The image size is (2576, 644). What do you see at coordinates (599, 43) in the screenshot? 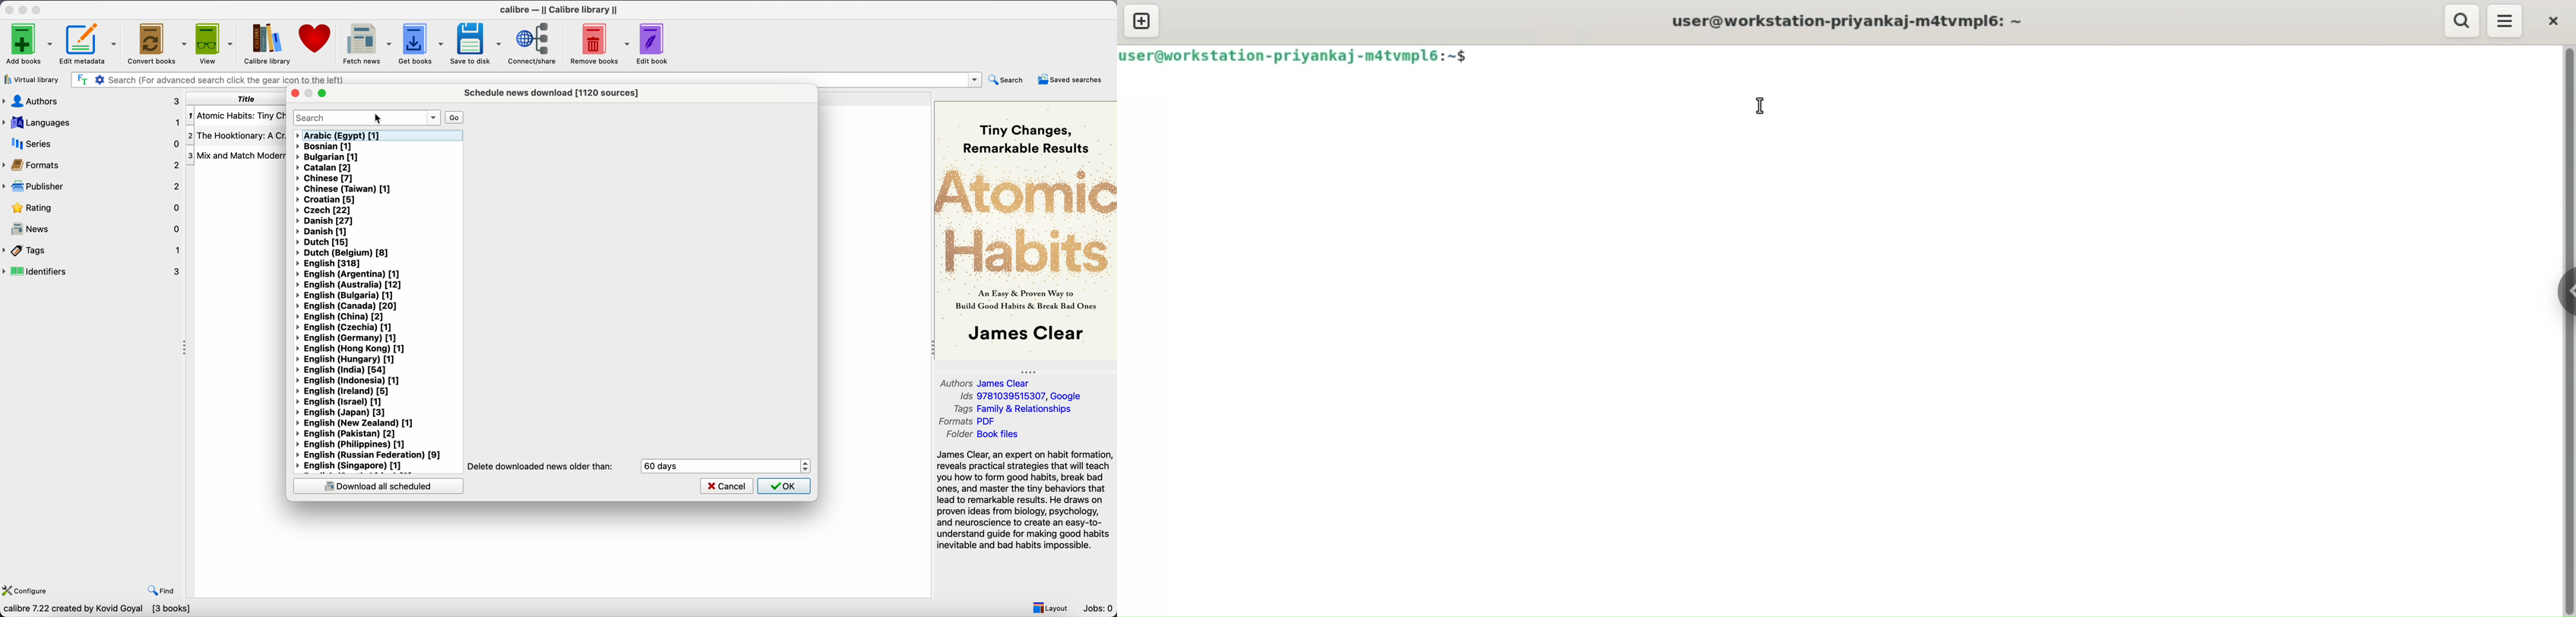
I see `remove books` at bounding box center [599, 43].